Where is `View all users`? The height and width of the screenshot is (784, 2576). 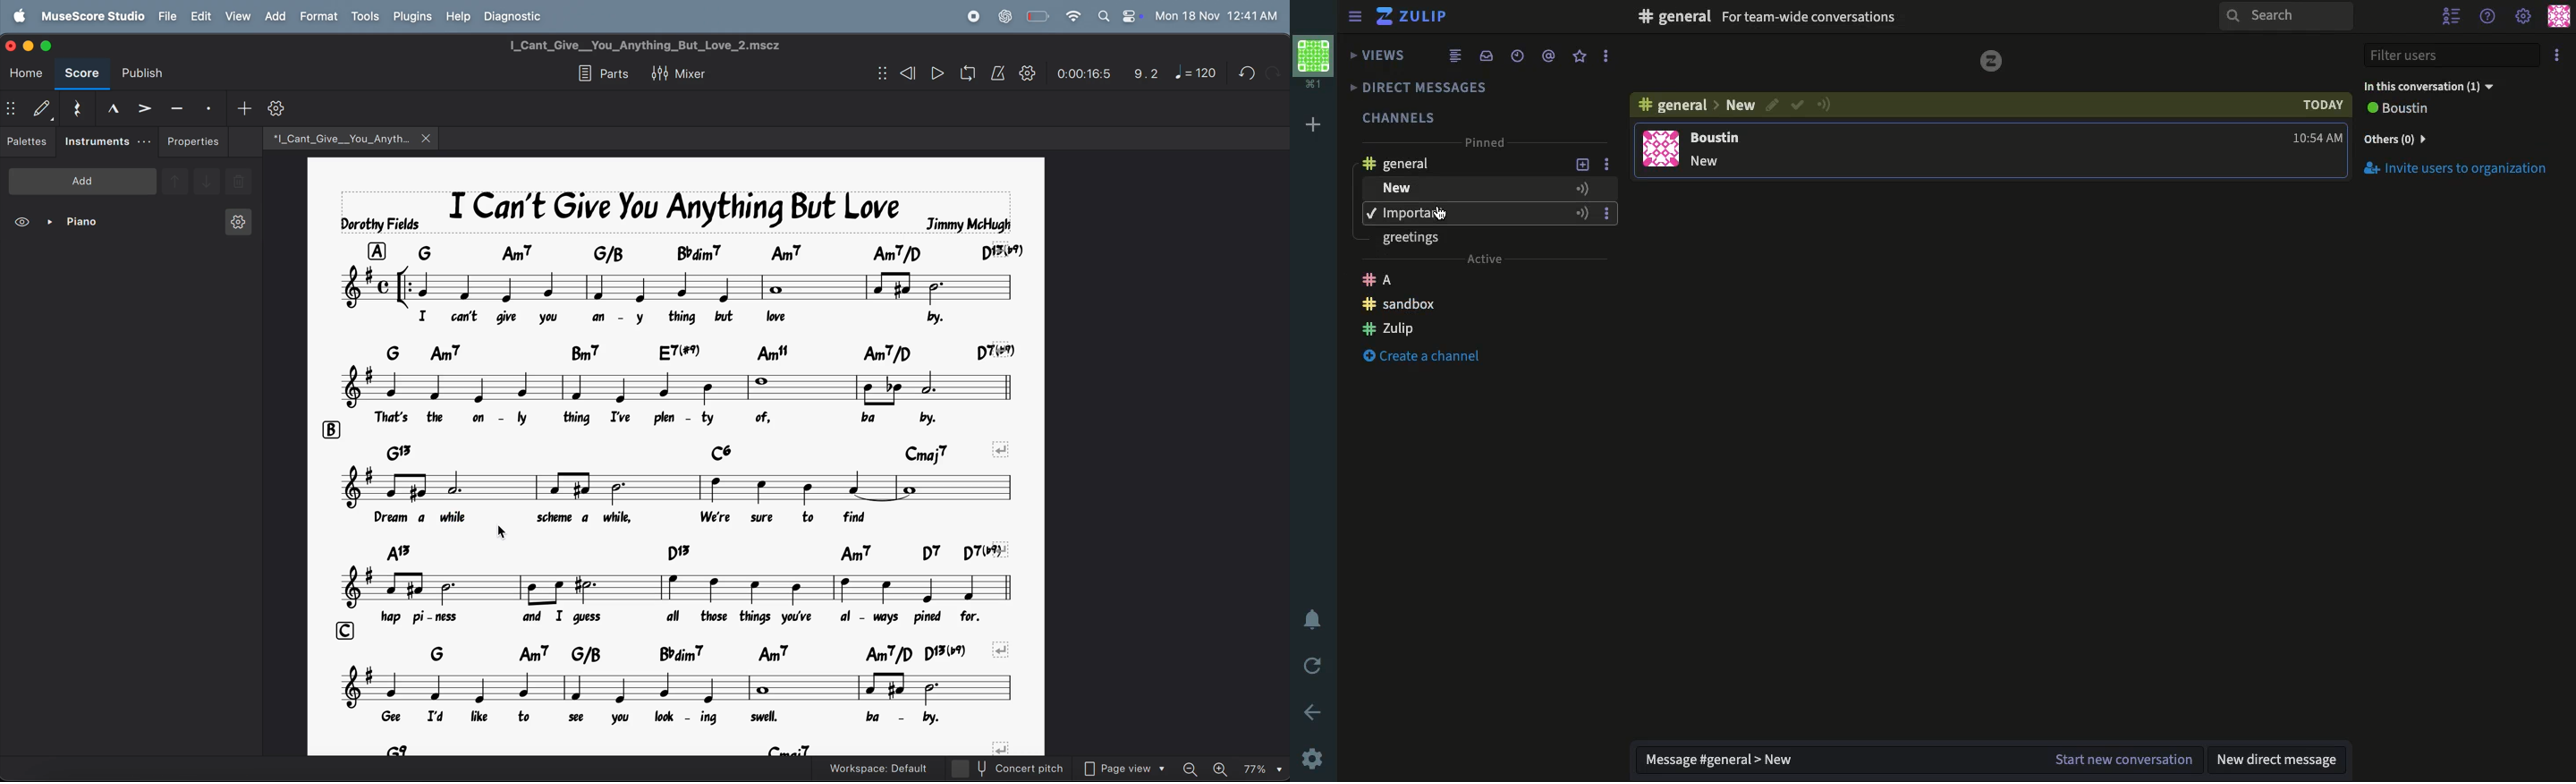
View all users is located at coordinates (2411, 110).